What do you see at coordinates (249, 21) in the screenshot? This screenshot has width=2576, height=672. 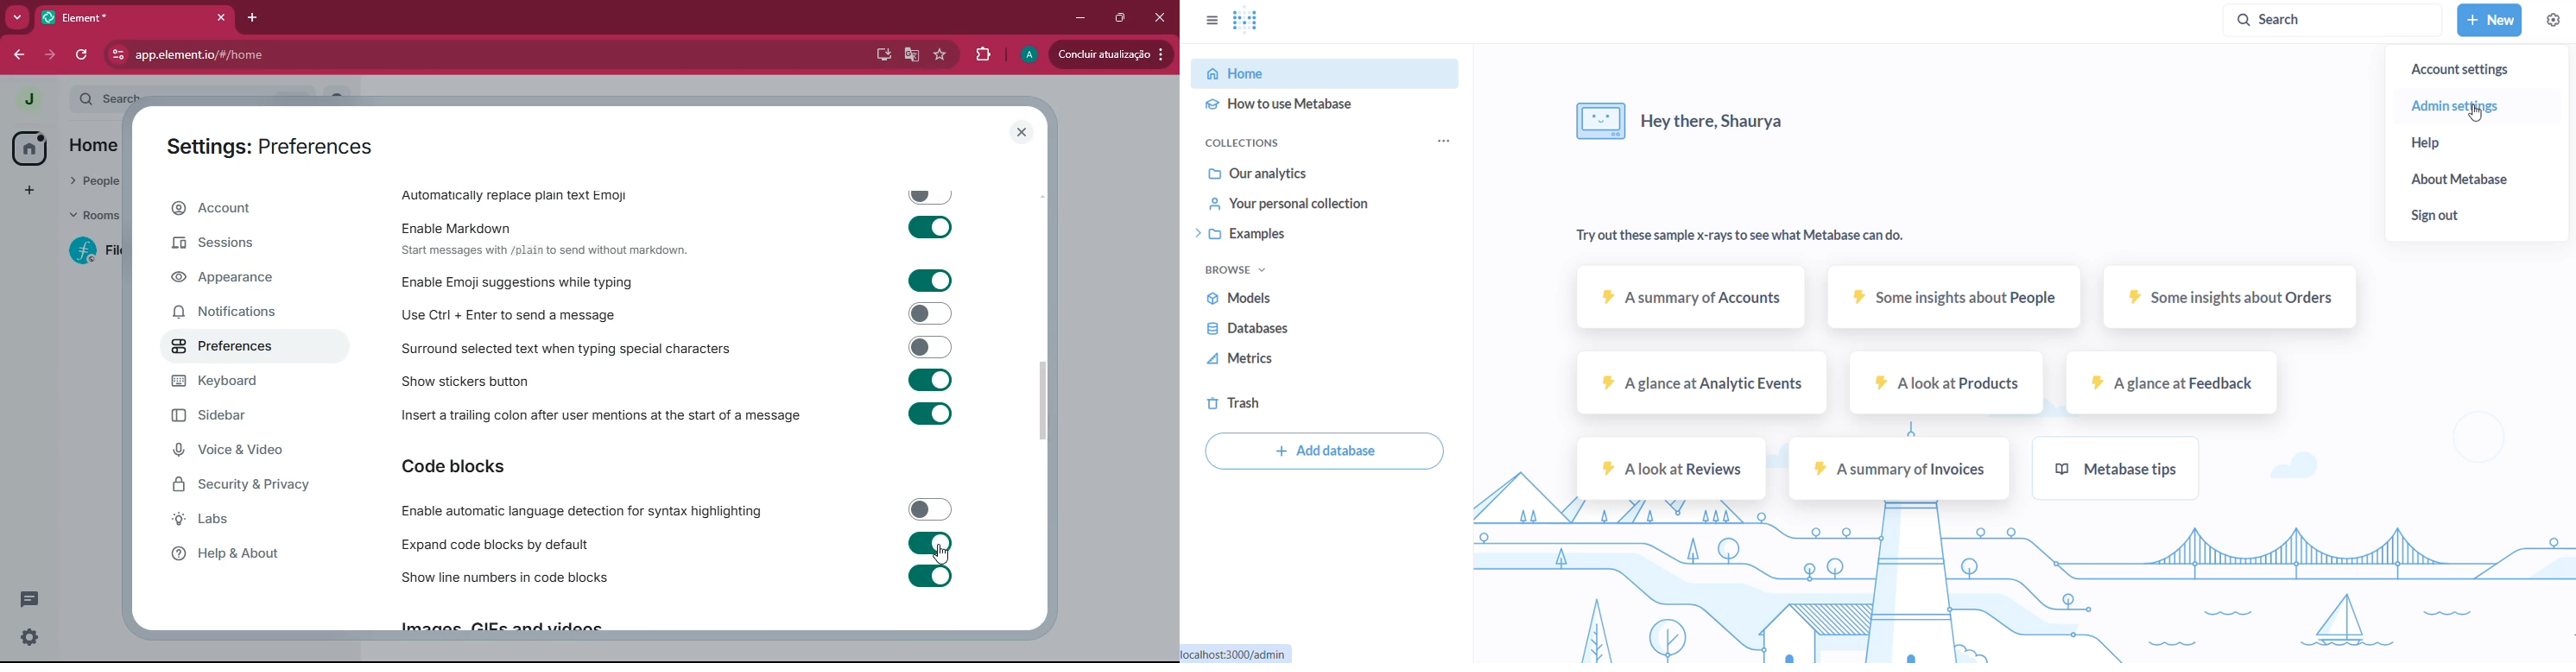 I see `add tab` at bounding box center [249, 21].